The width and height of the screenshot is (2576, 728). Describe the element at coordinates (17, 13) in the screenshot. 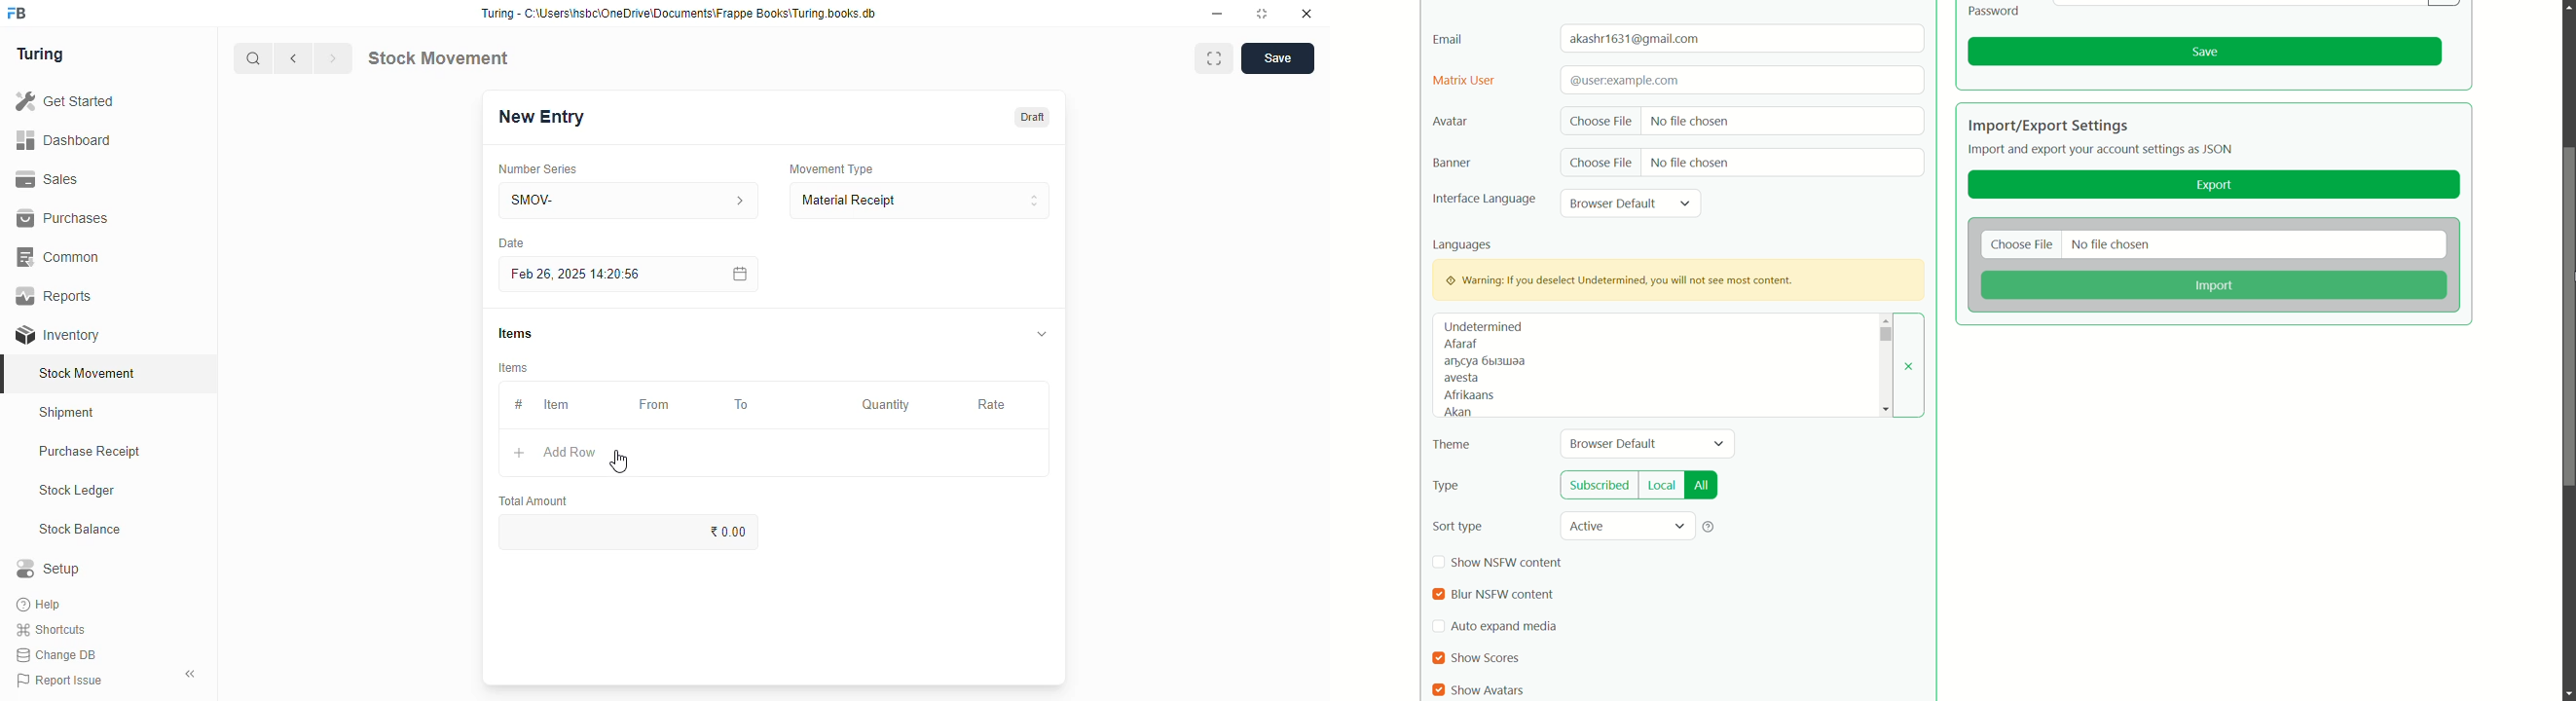

I see `FB-logo` at that location.